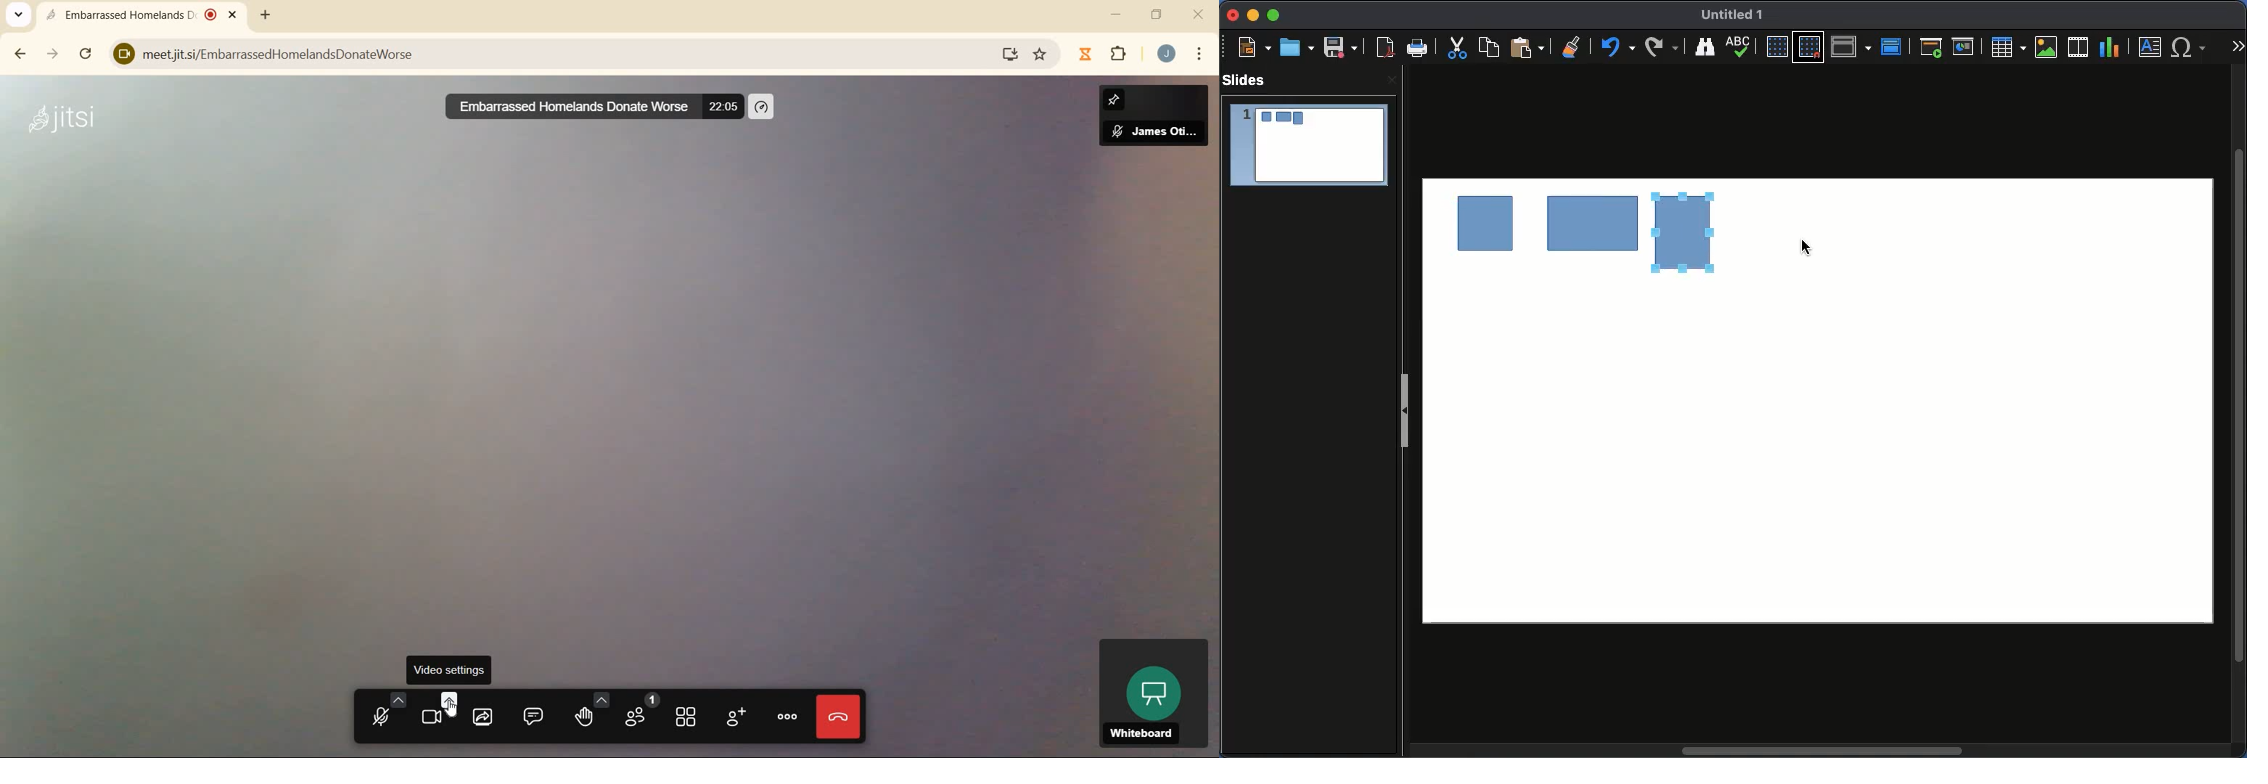 This screenshot has height=784, width=2268. I want to click on bookmark, so click(1040, 54).